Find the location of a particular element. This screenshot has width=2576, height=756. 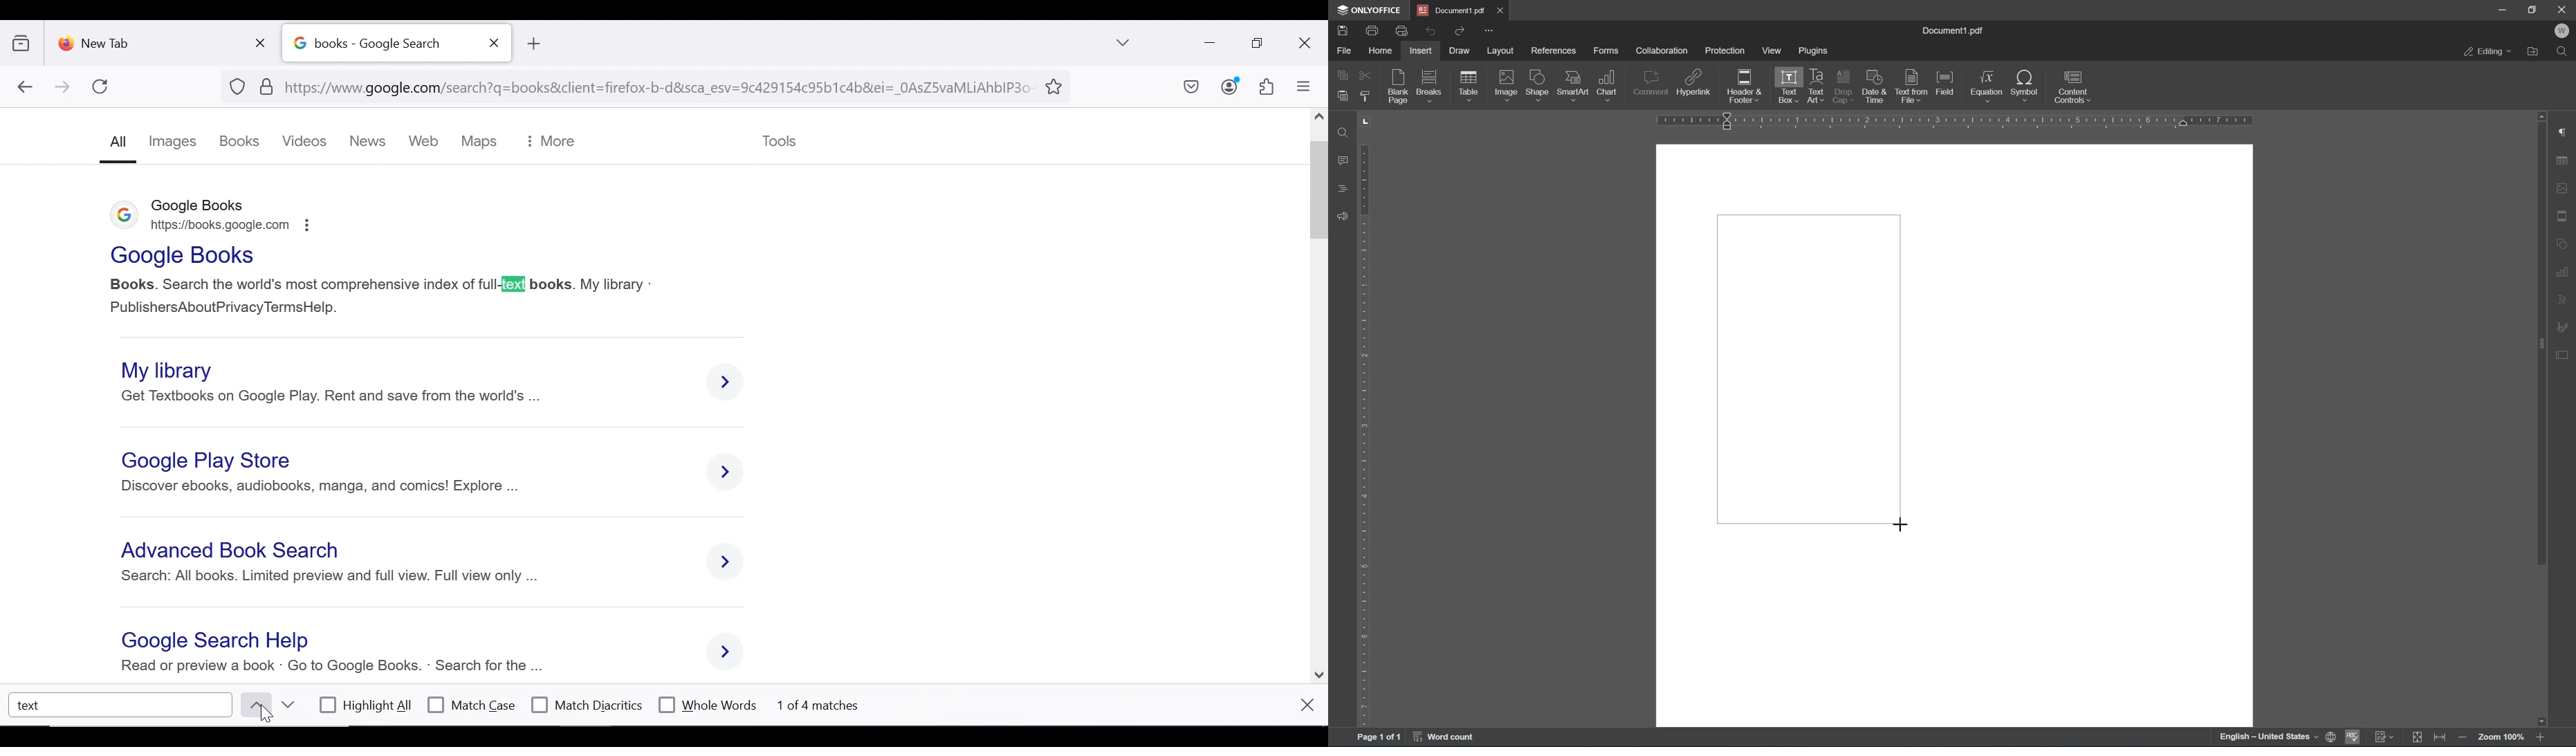

text from file is located at coordinates (1911, 86).